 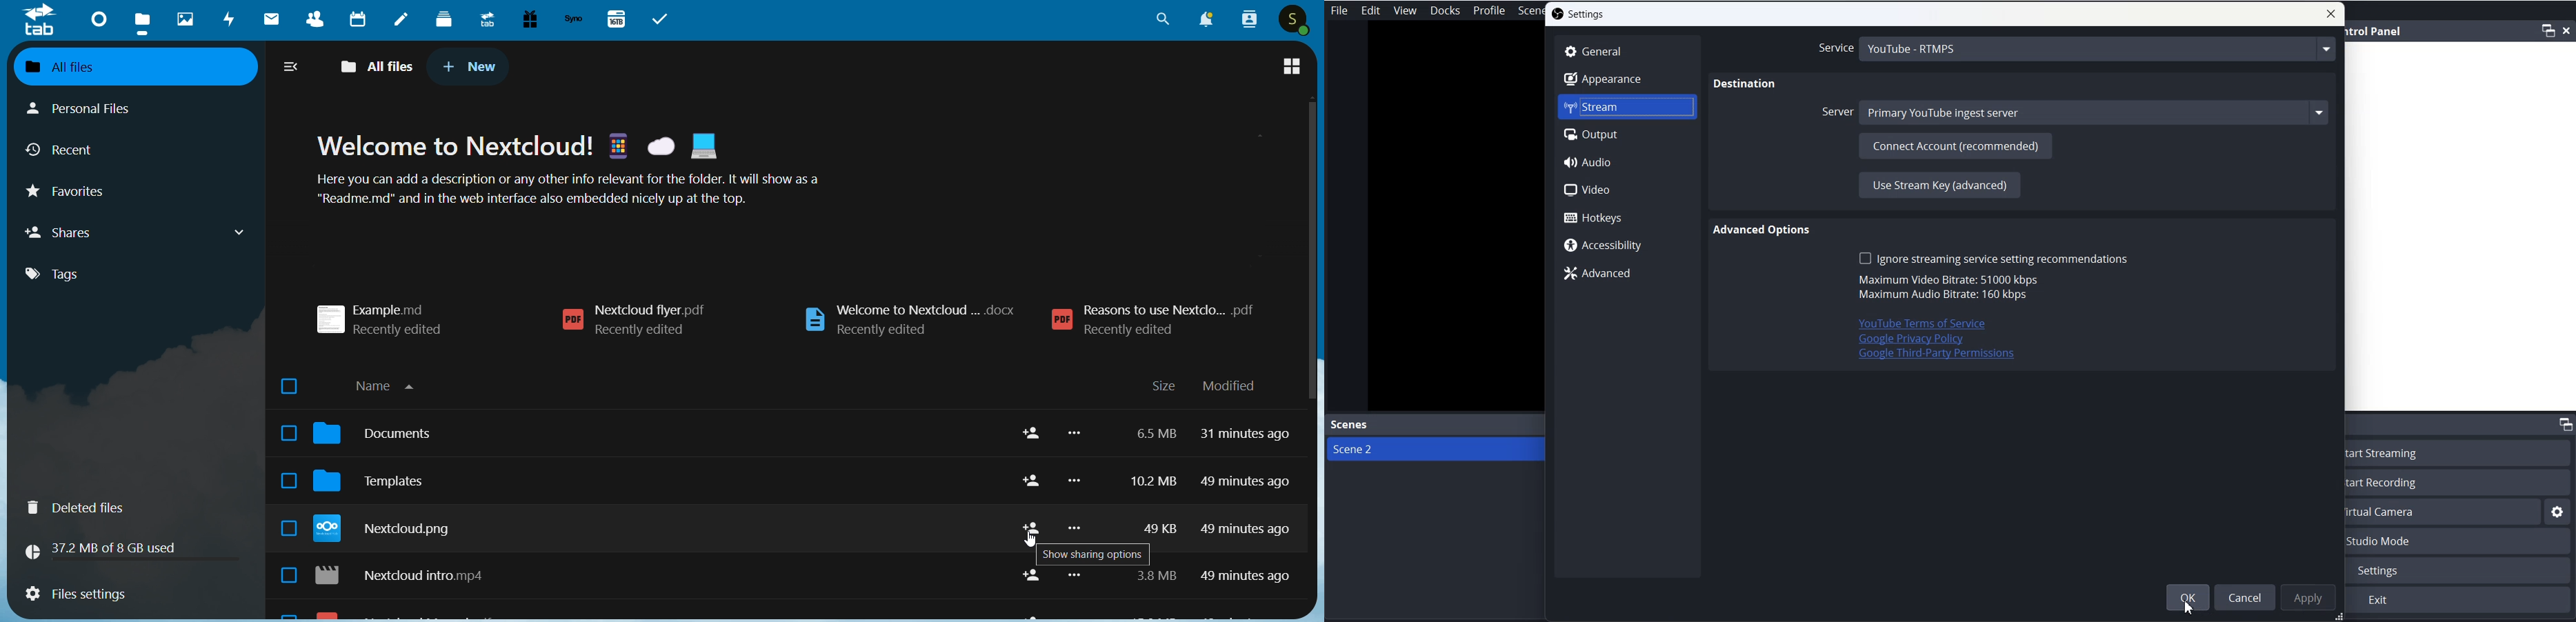 What do you see at coordinates (1955, 145) in the screenshot?
I see `Connect account recommended` at bounding box center [1955, 145].